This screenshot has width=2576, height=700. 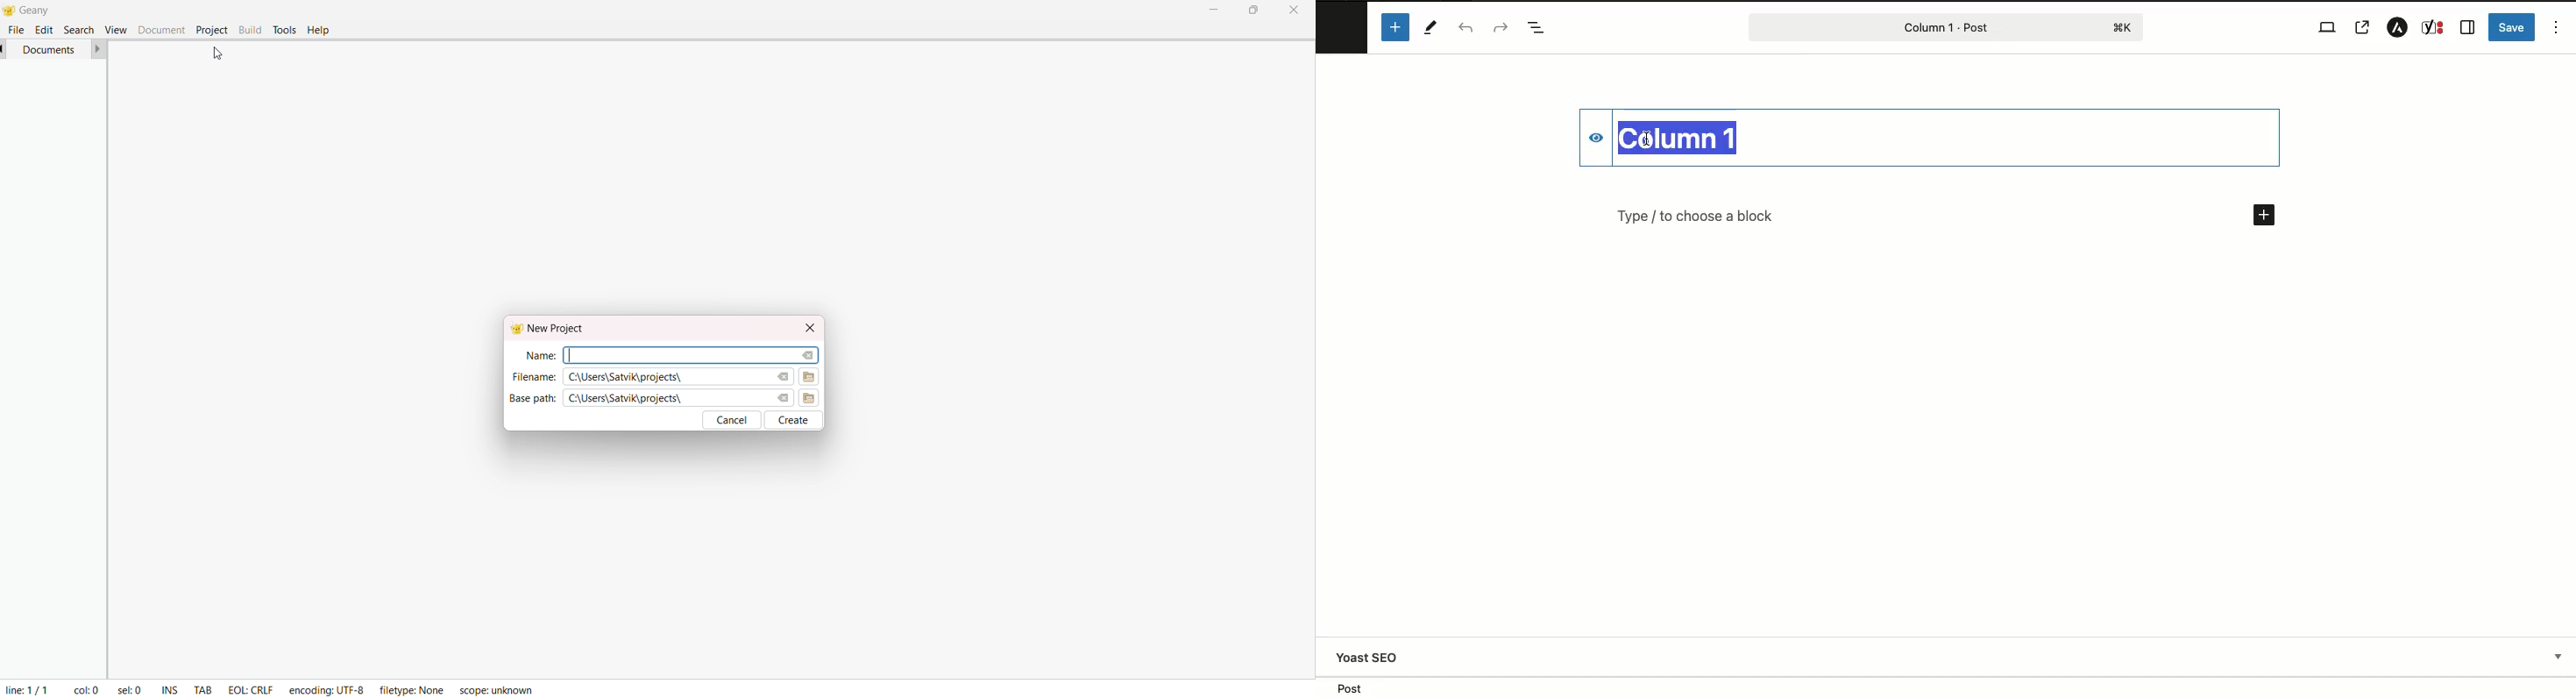 I want to click on View post, so click(x=2365, y=27).